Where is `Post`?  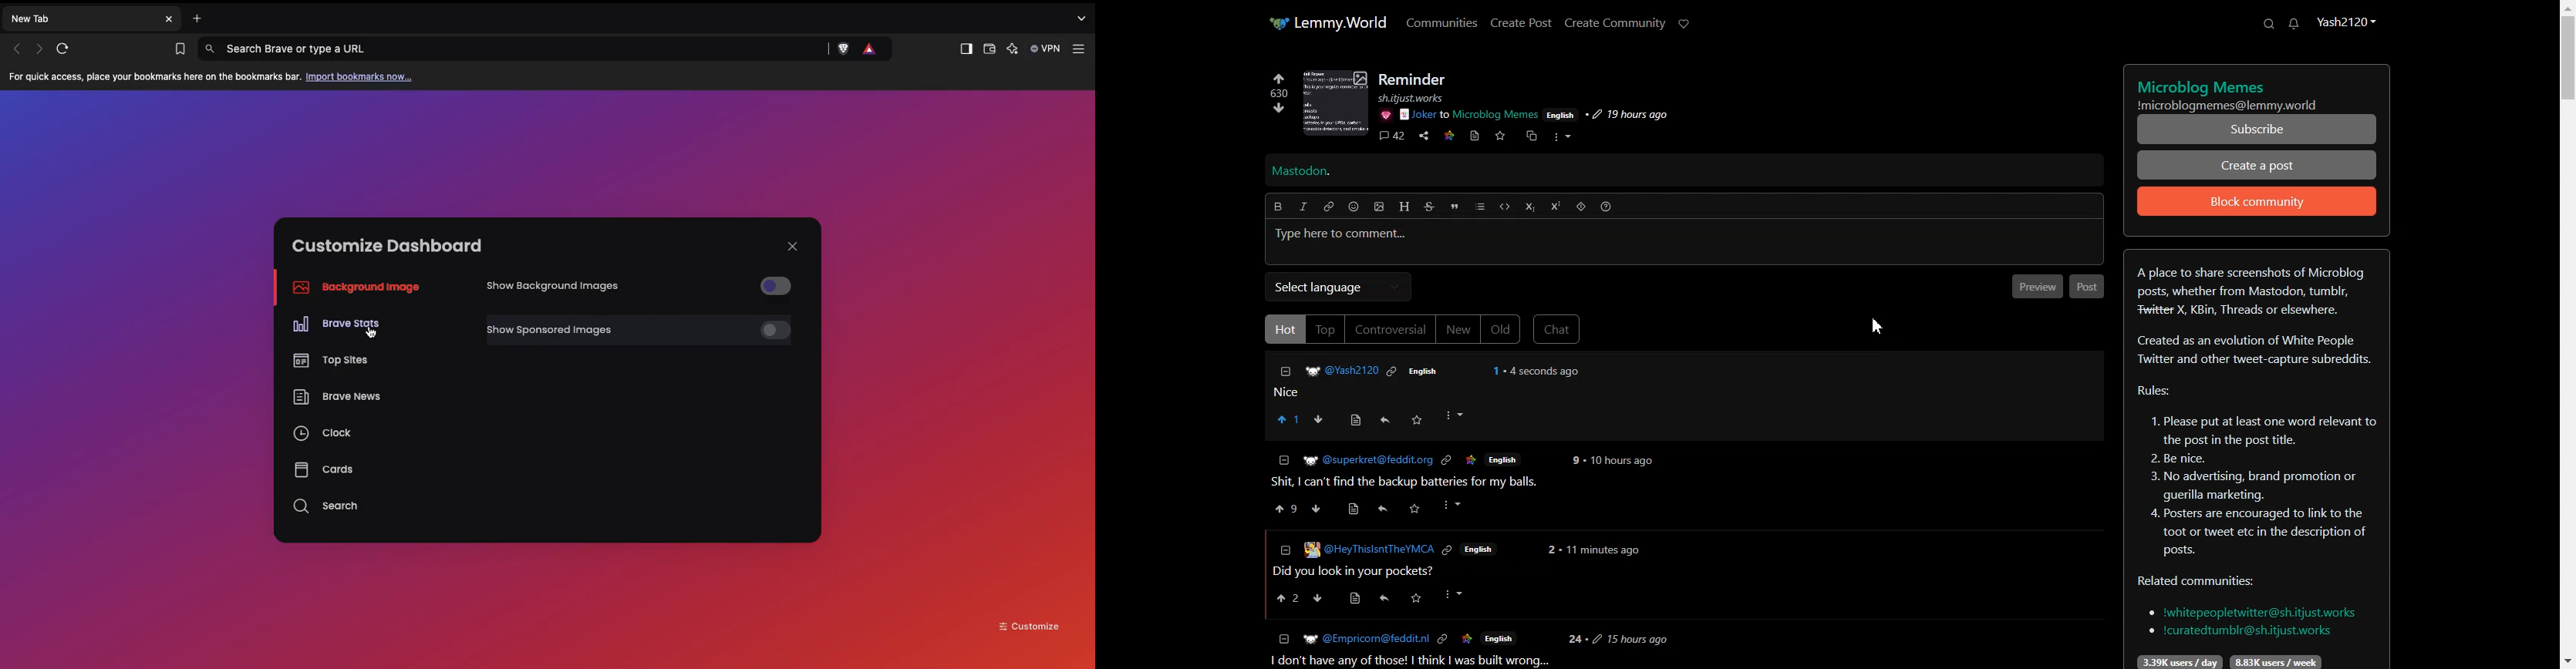
Post is located at coordinates (1411, 393).